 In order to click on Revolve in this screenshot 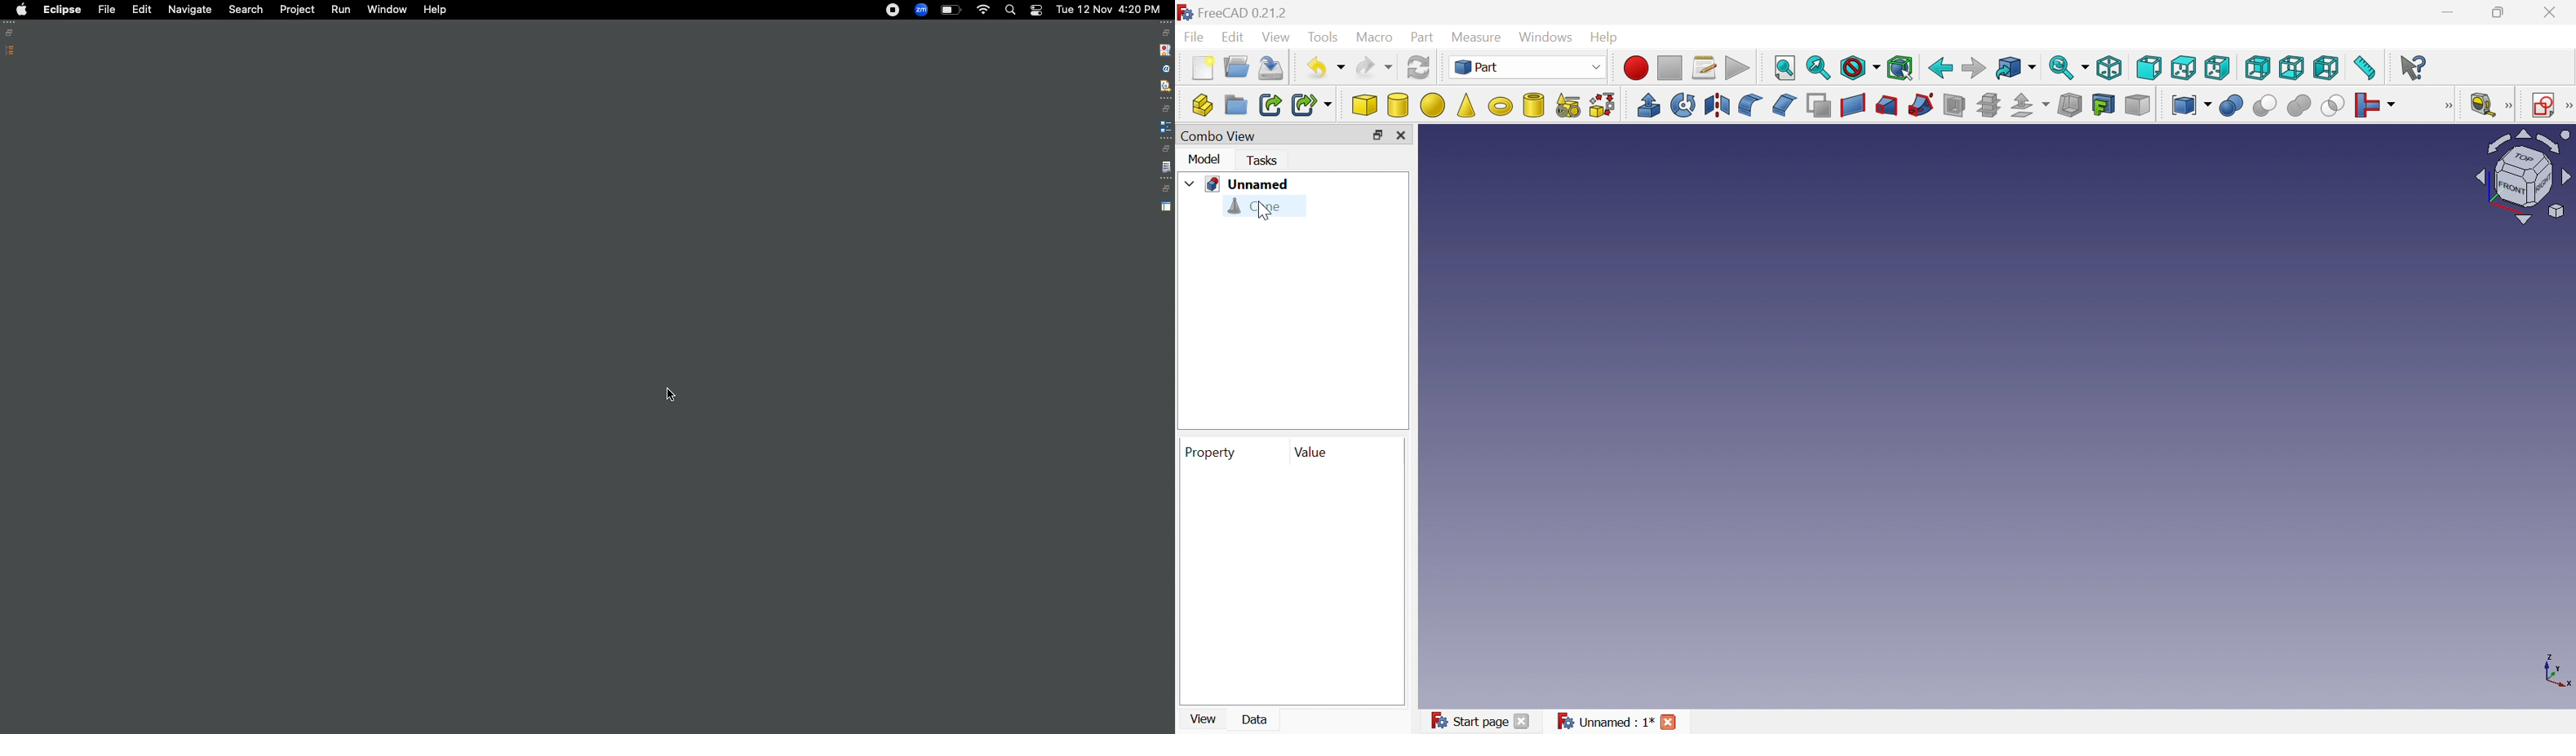, I will do `click(1682, 104)`.